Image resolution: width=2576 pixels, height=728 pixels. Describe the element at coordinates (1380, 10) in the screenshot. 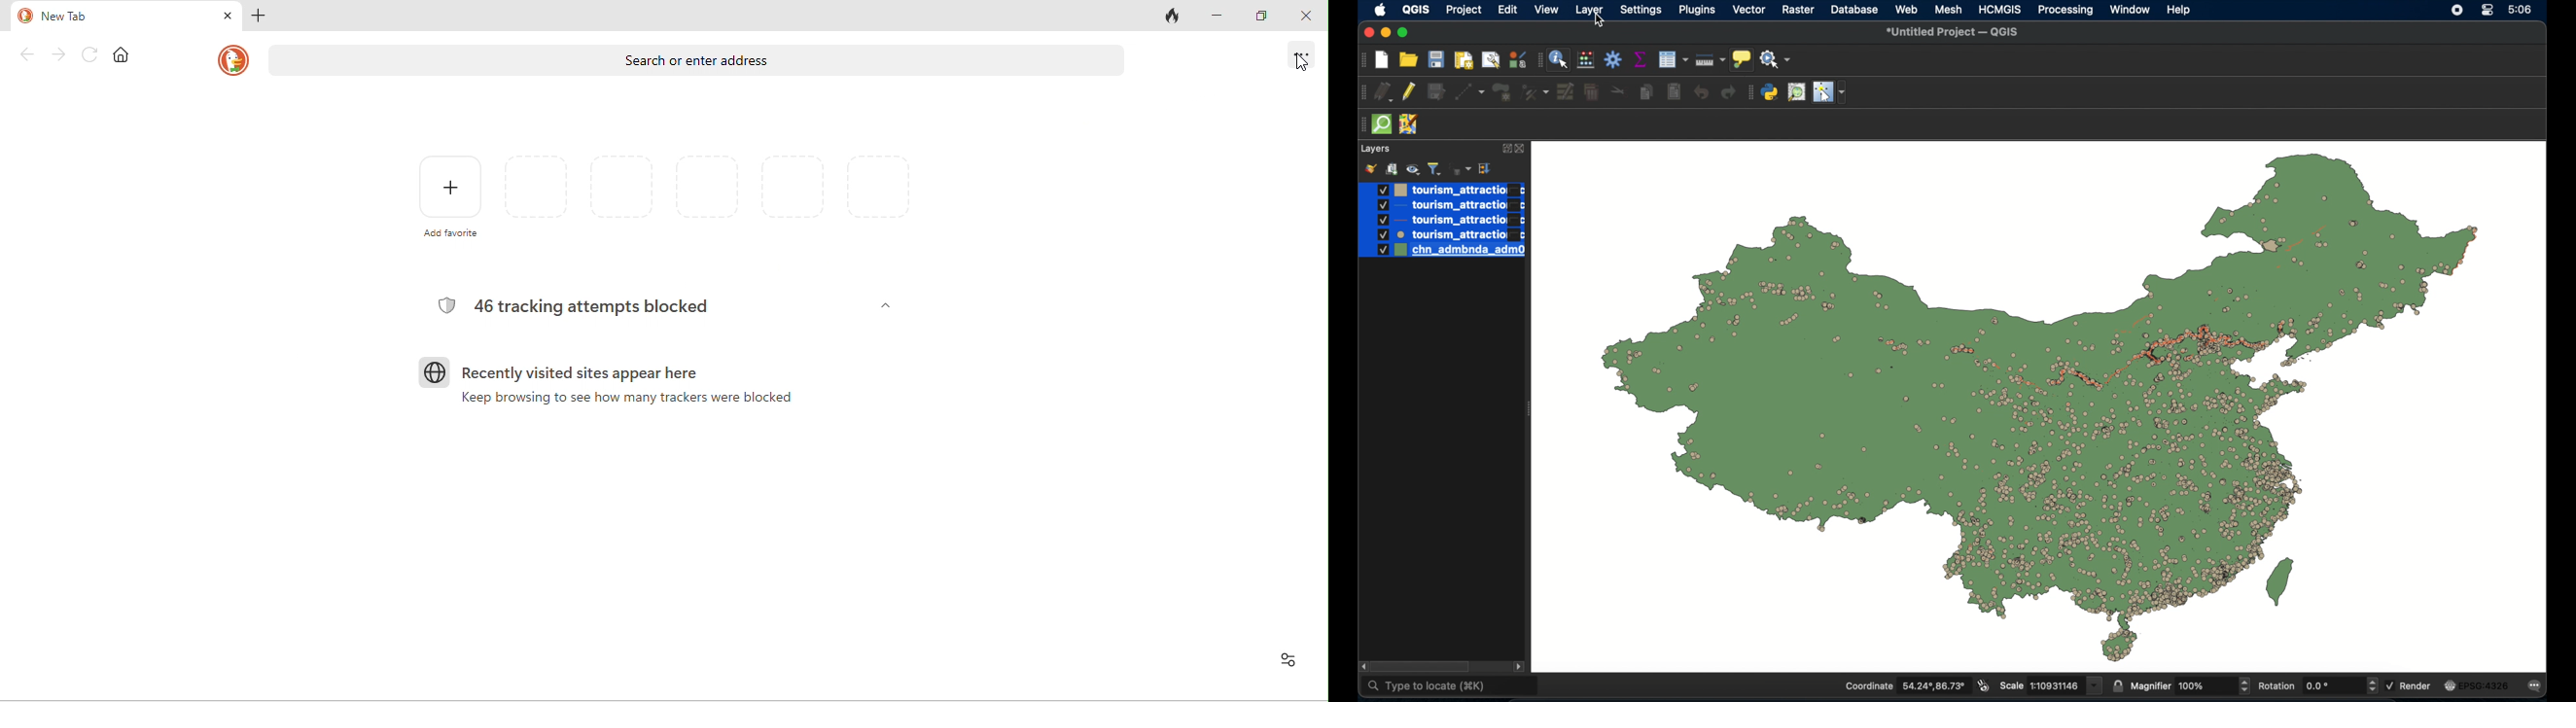

I see `apple icon` at that location.